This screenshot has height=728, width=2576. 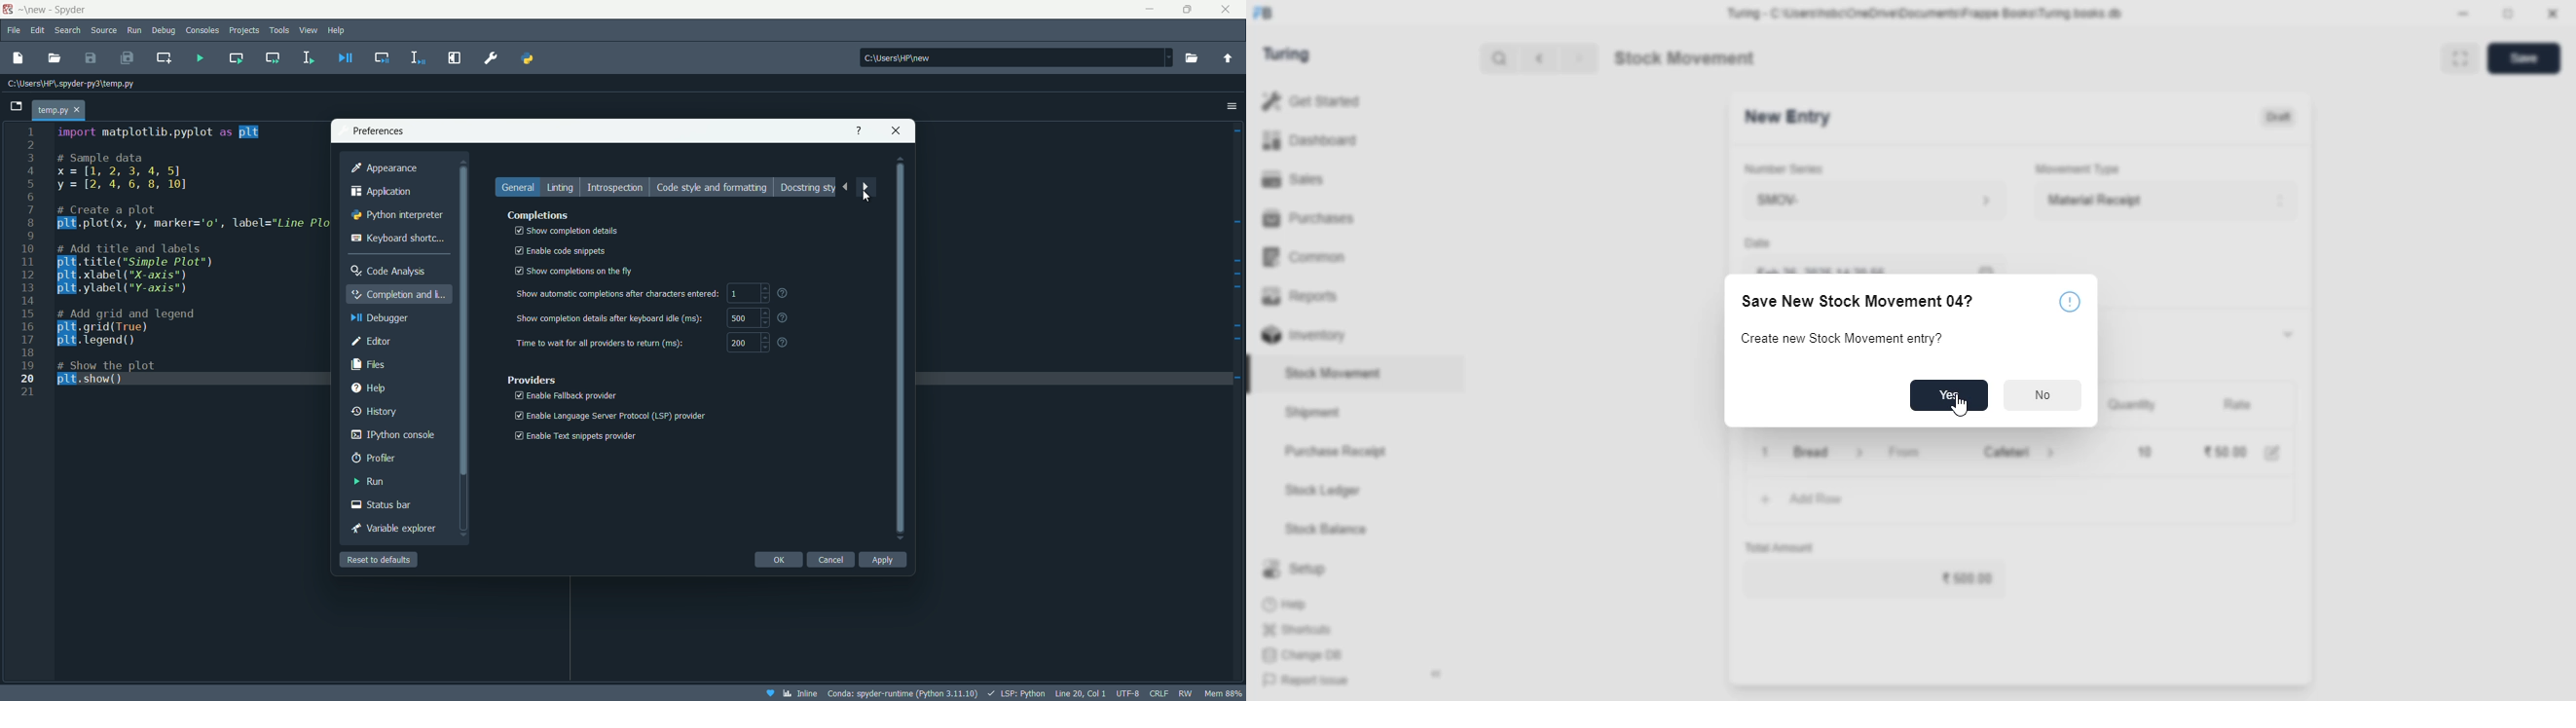 What do you see at coordinates (1287, 605) in the screenshot?
I see `help` at bounding box center [1287, 605].